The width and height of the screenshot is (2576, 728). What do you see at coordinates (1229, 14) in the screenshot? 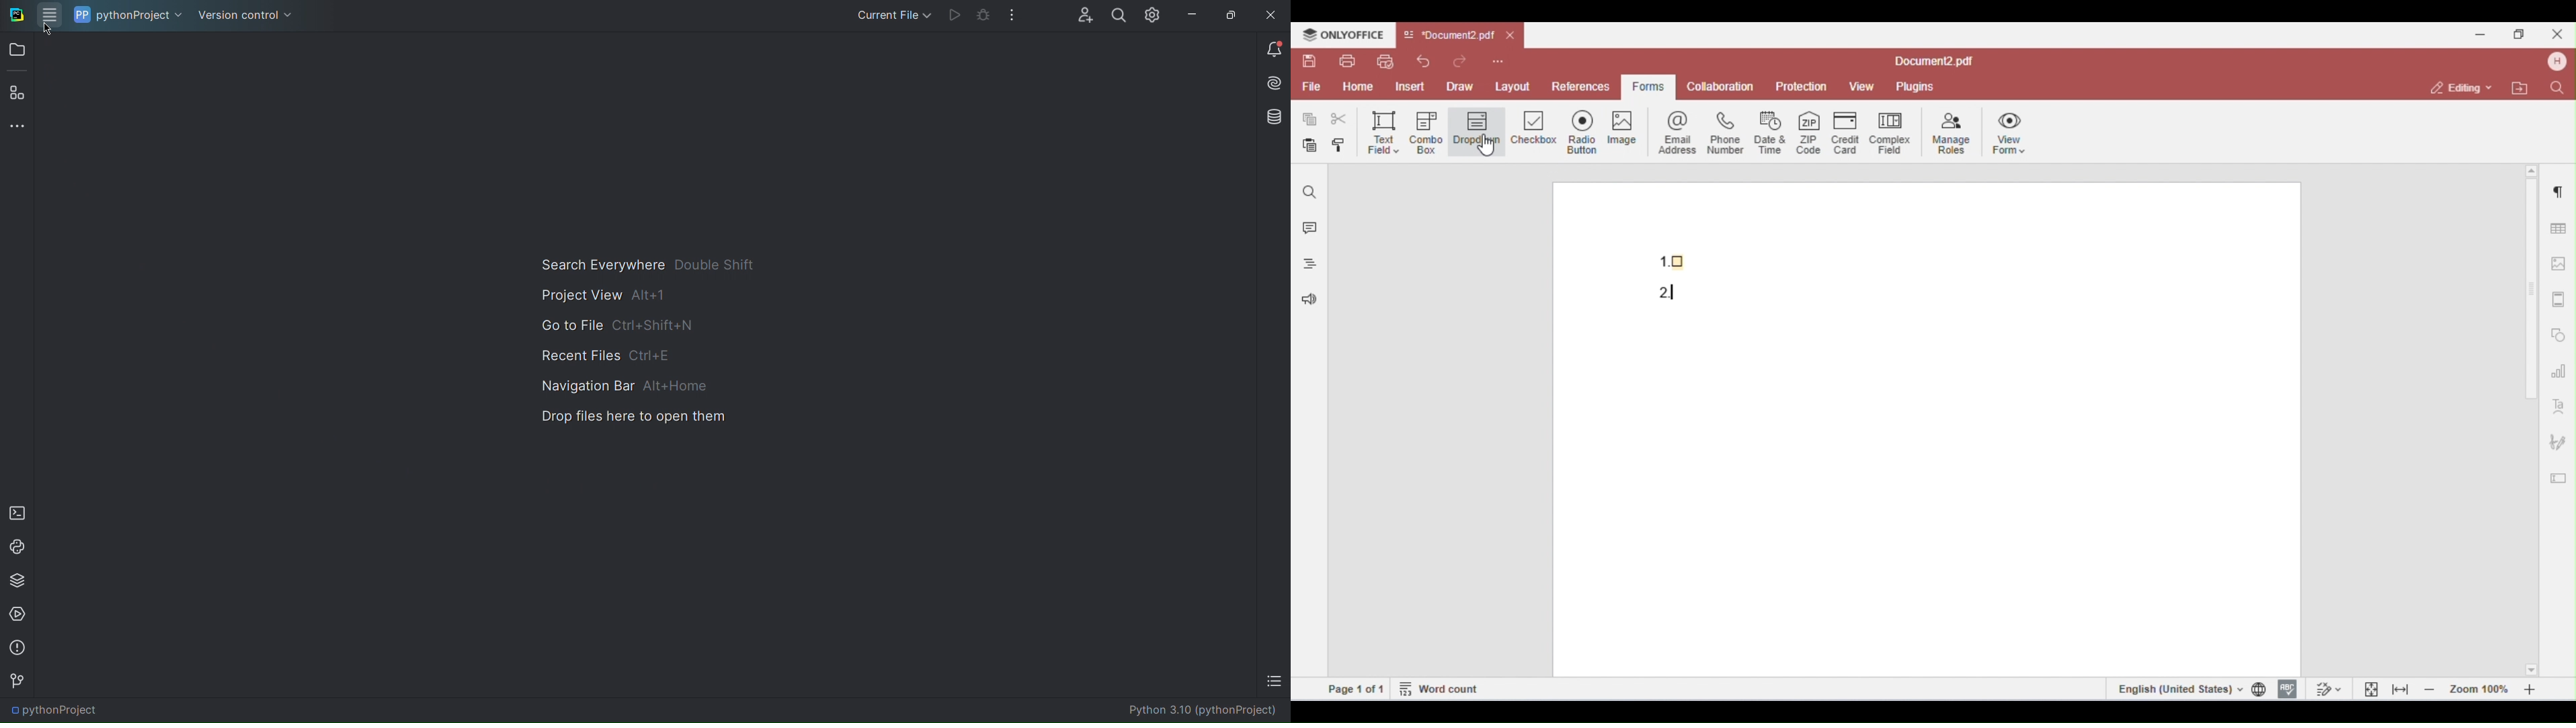
I see `Maximize` at bounding box center [1229, 14].